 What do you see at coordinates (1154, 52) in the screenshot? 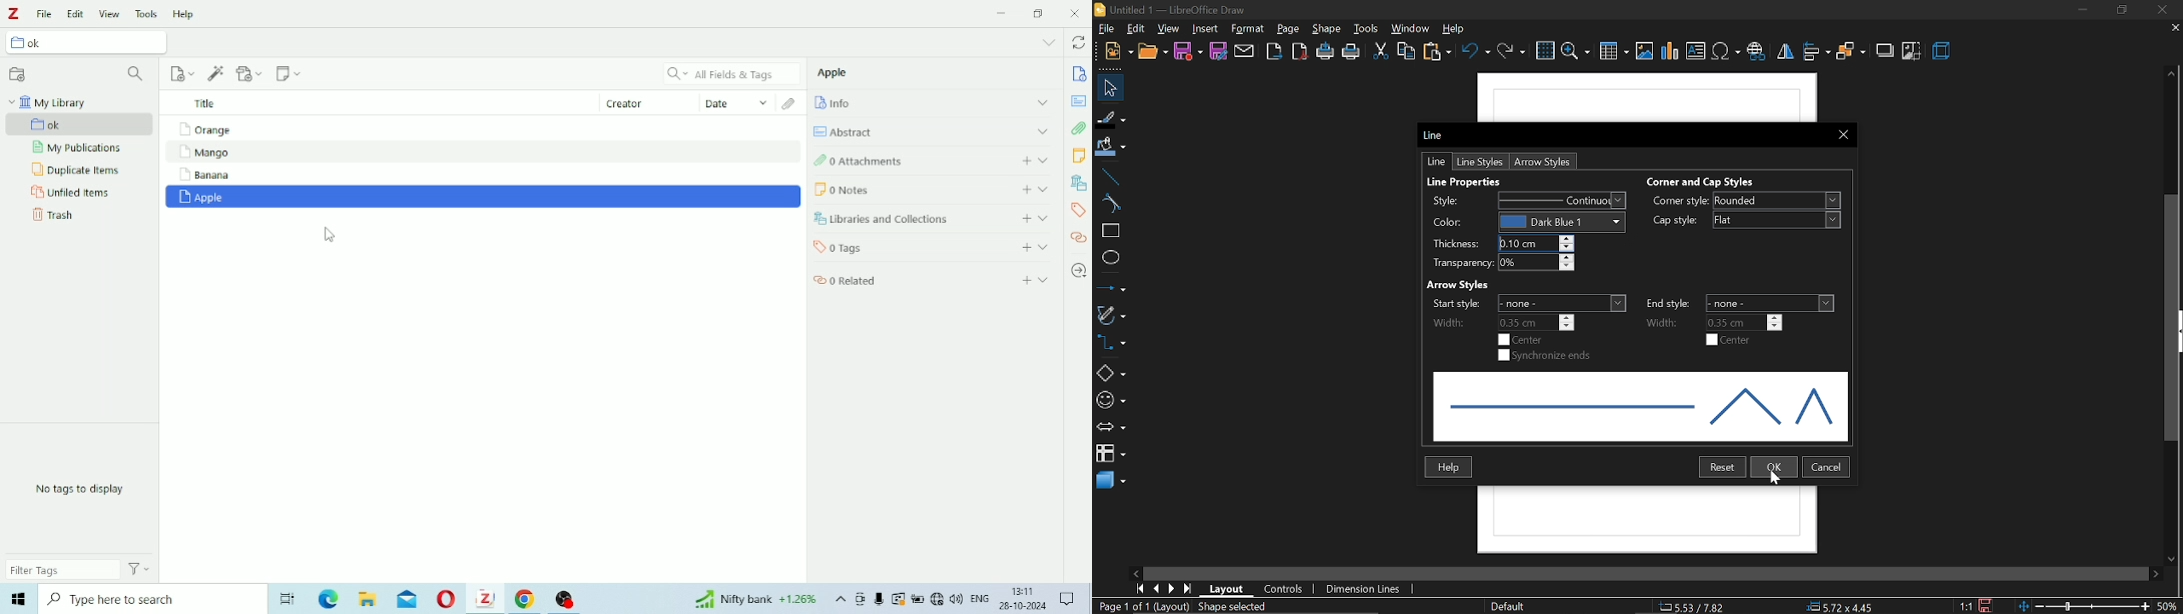
I see `open` at bounding box center [1154, 52].